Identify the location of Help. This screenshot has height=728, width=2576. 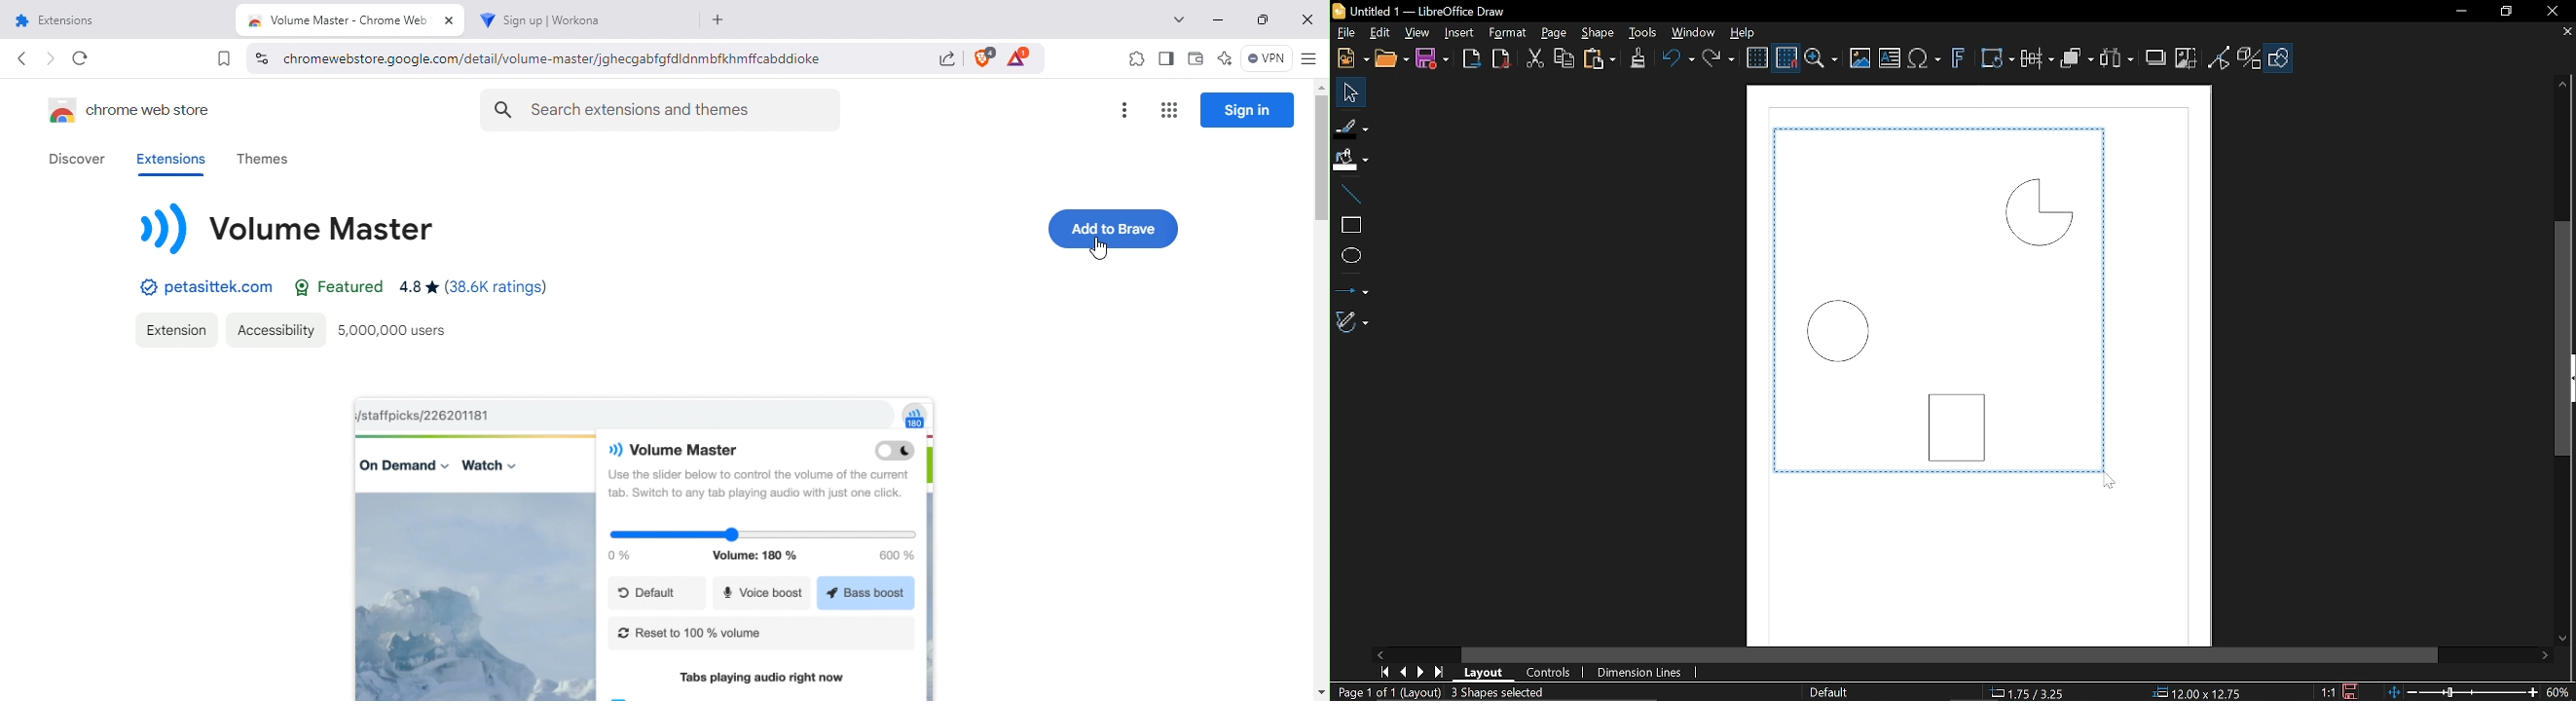
(1748, 32).